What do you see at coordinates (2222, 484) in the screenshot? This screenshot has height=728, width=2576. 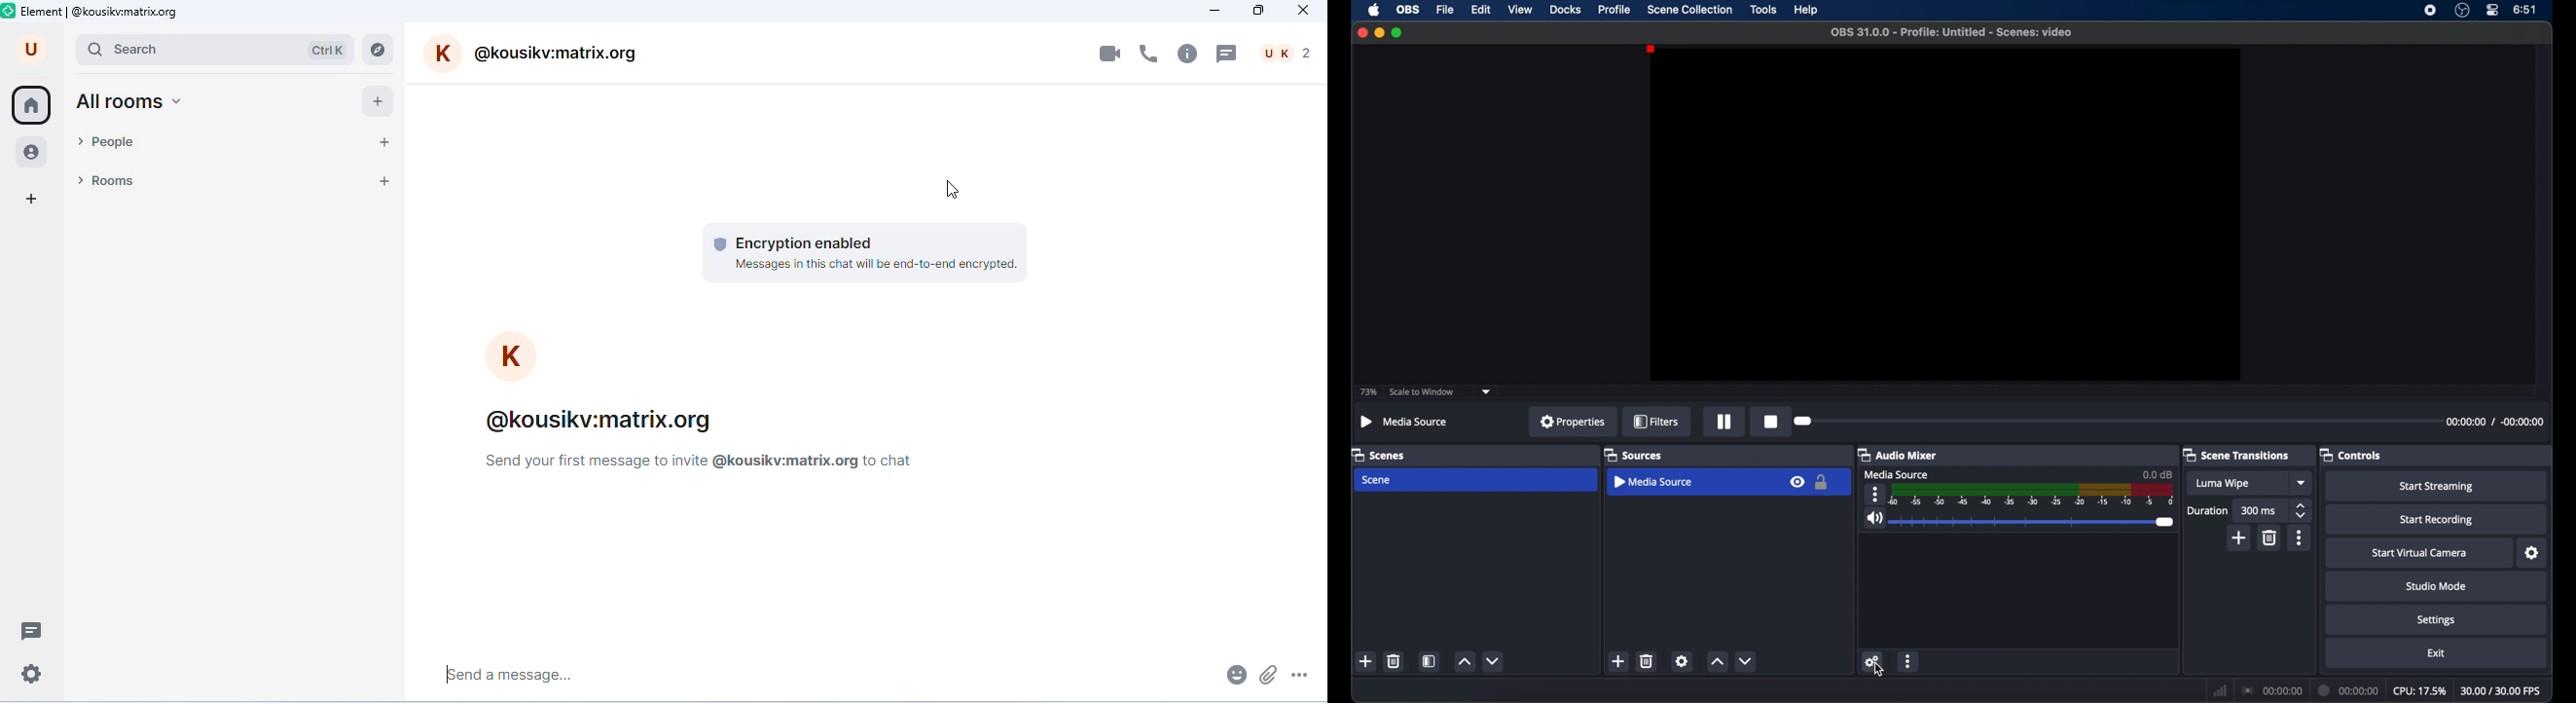 I see `luma wipe` at bounding box center [2222, 484].